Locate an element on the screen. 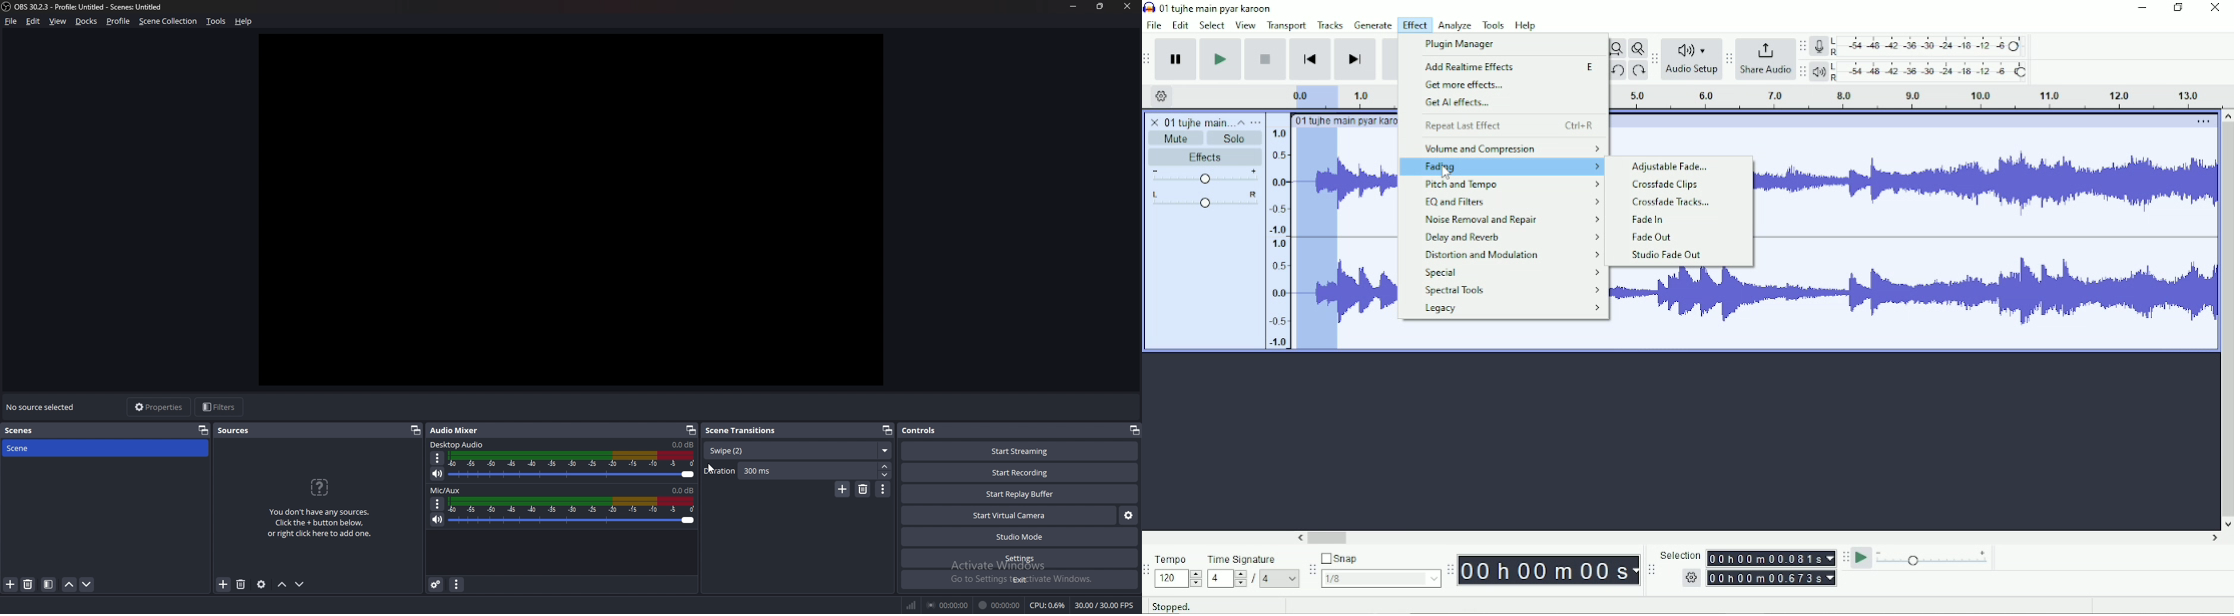  pop out is located at coordinates (415, 431).